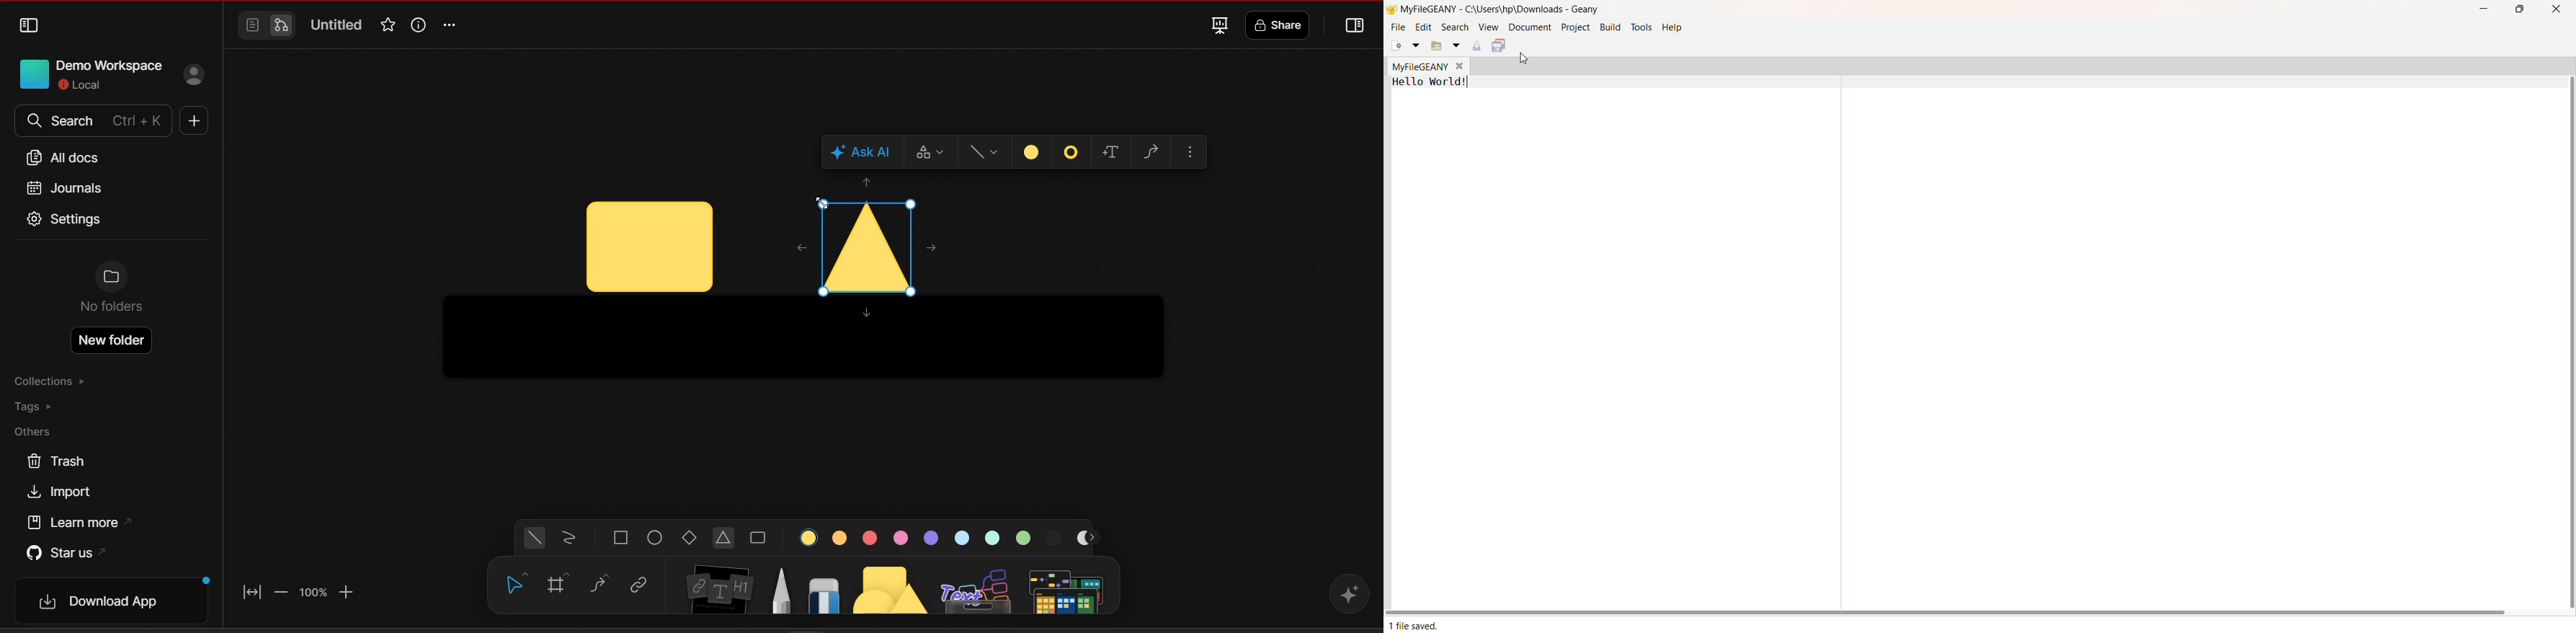  Describe the element at coordinates (692, 539) in the screenshot. I see `diamond` at that location.